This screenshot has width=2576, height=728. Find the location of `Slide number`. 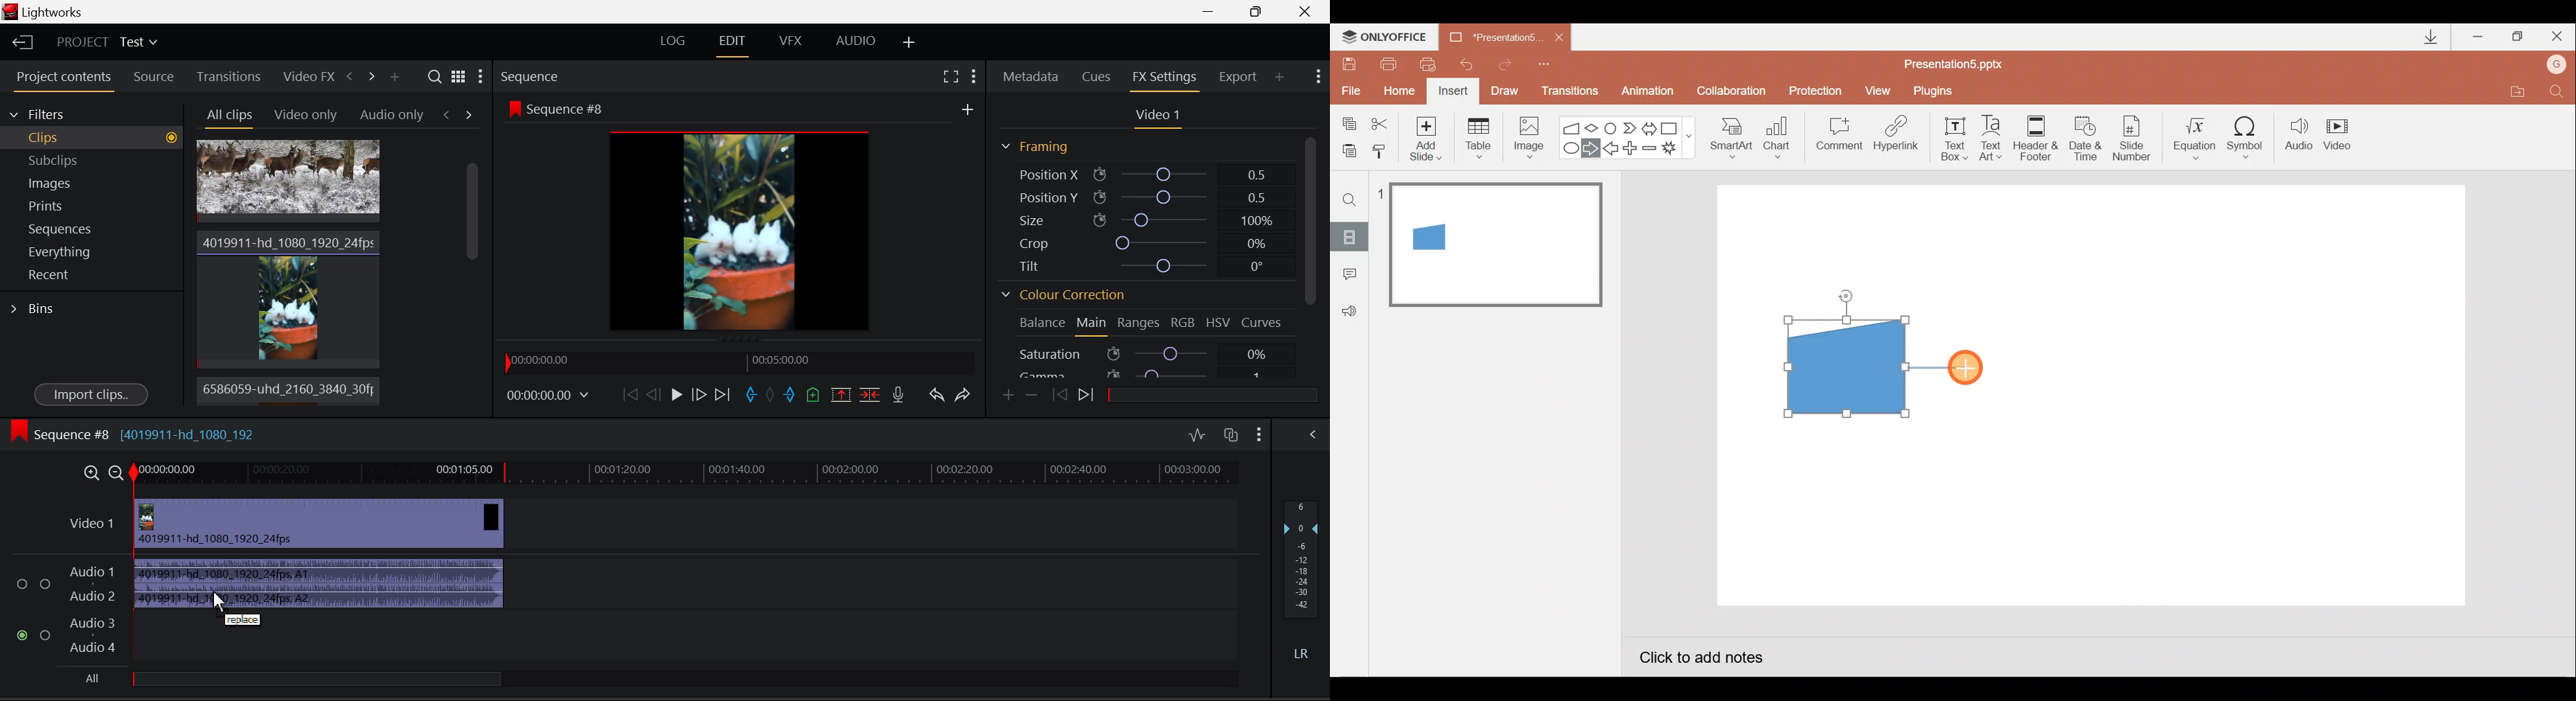

Slide number is located at coordinates (2135, 138).